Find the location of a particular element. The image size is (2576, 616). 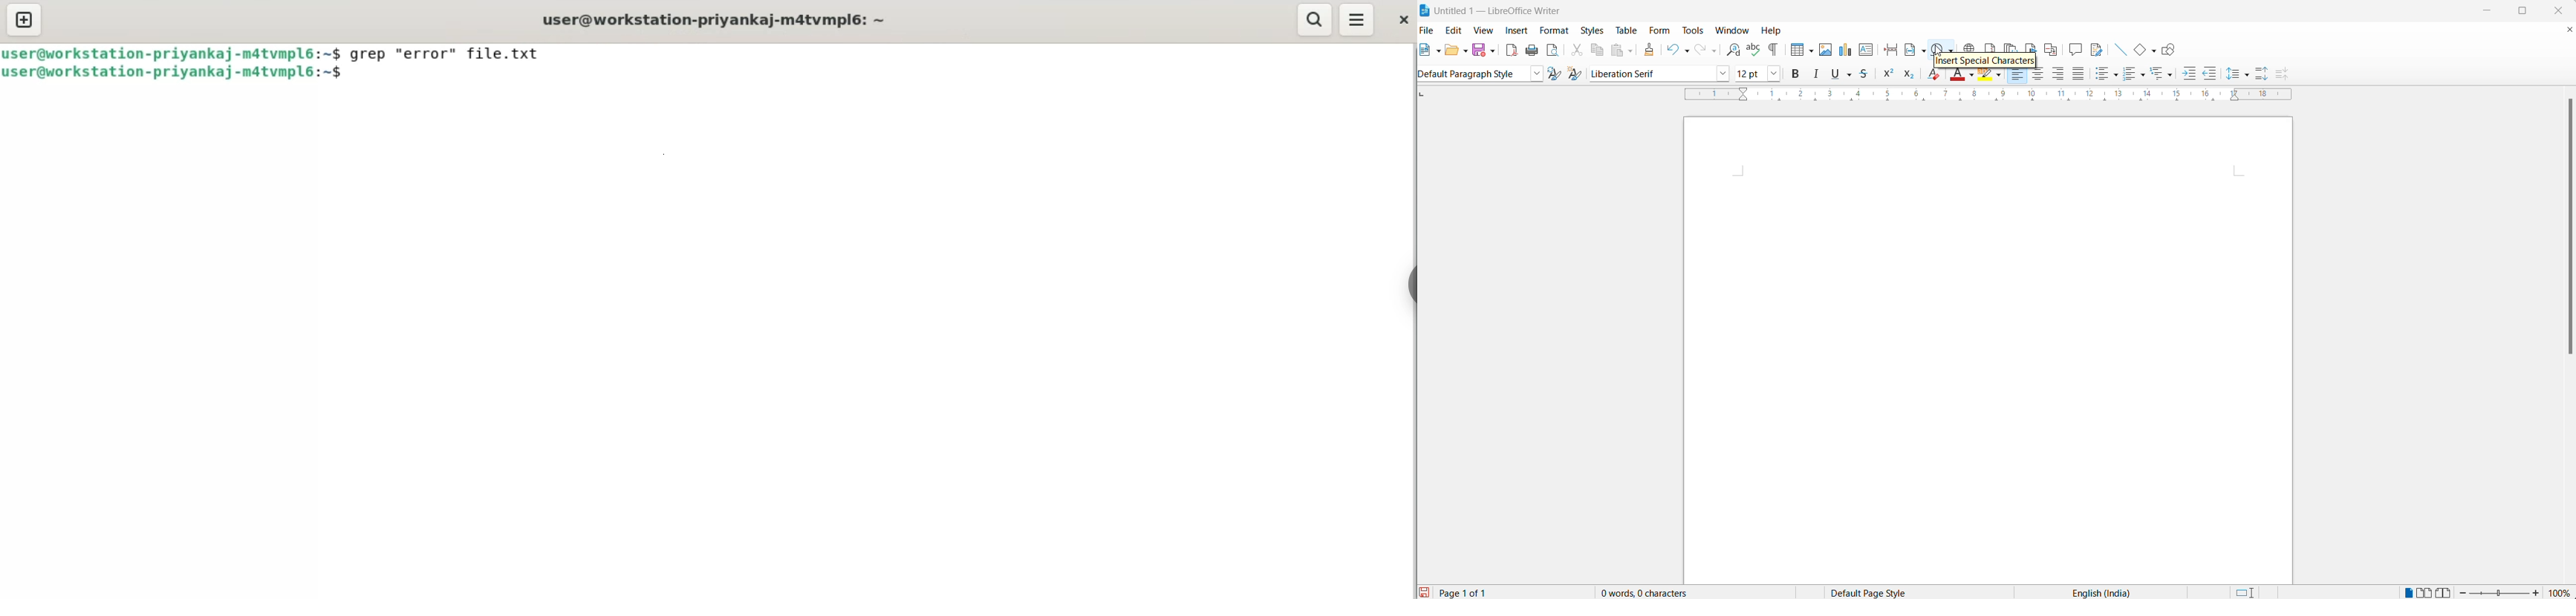

format is located at coordinates (1554, 31).